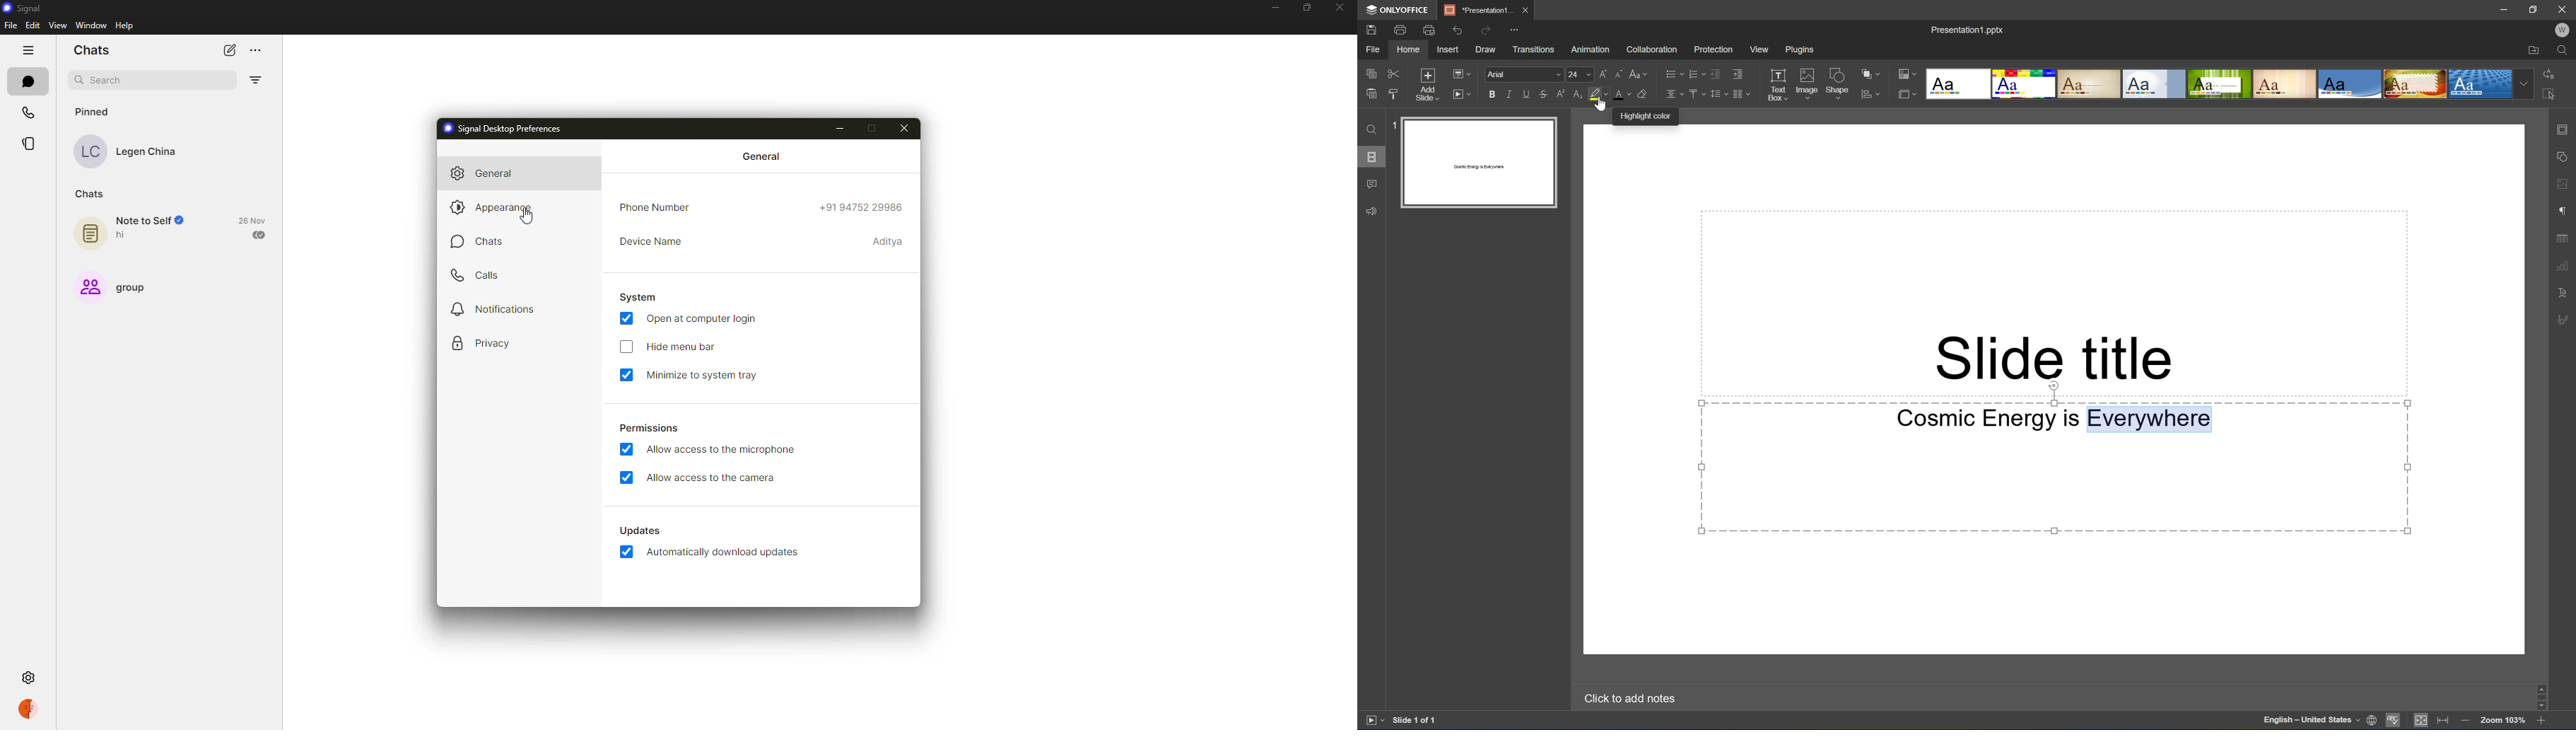  I want to click on Add Slide, so click(1428, 85).